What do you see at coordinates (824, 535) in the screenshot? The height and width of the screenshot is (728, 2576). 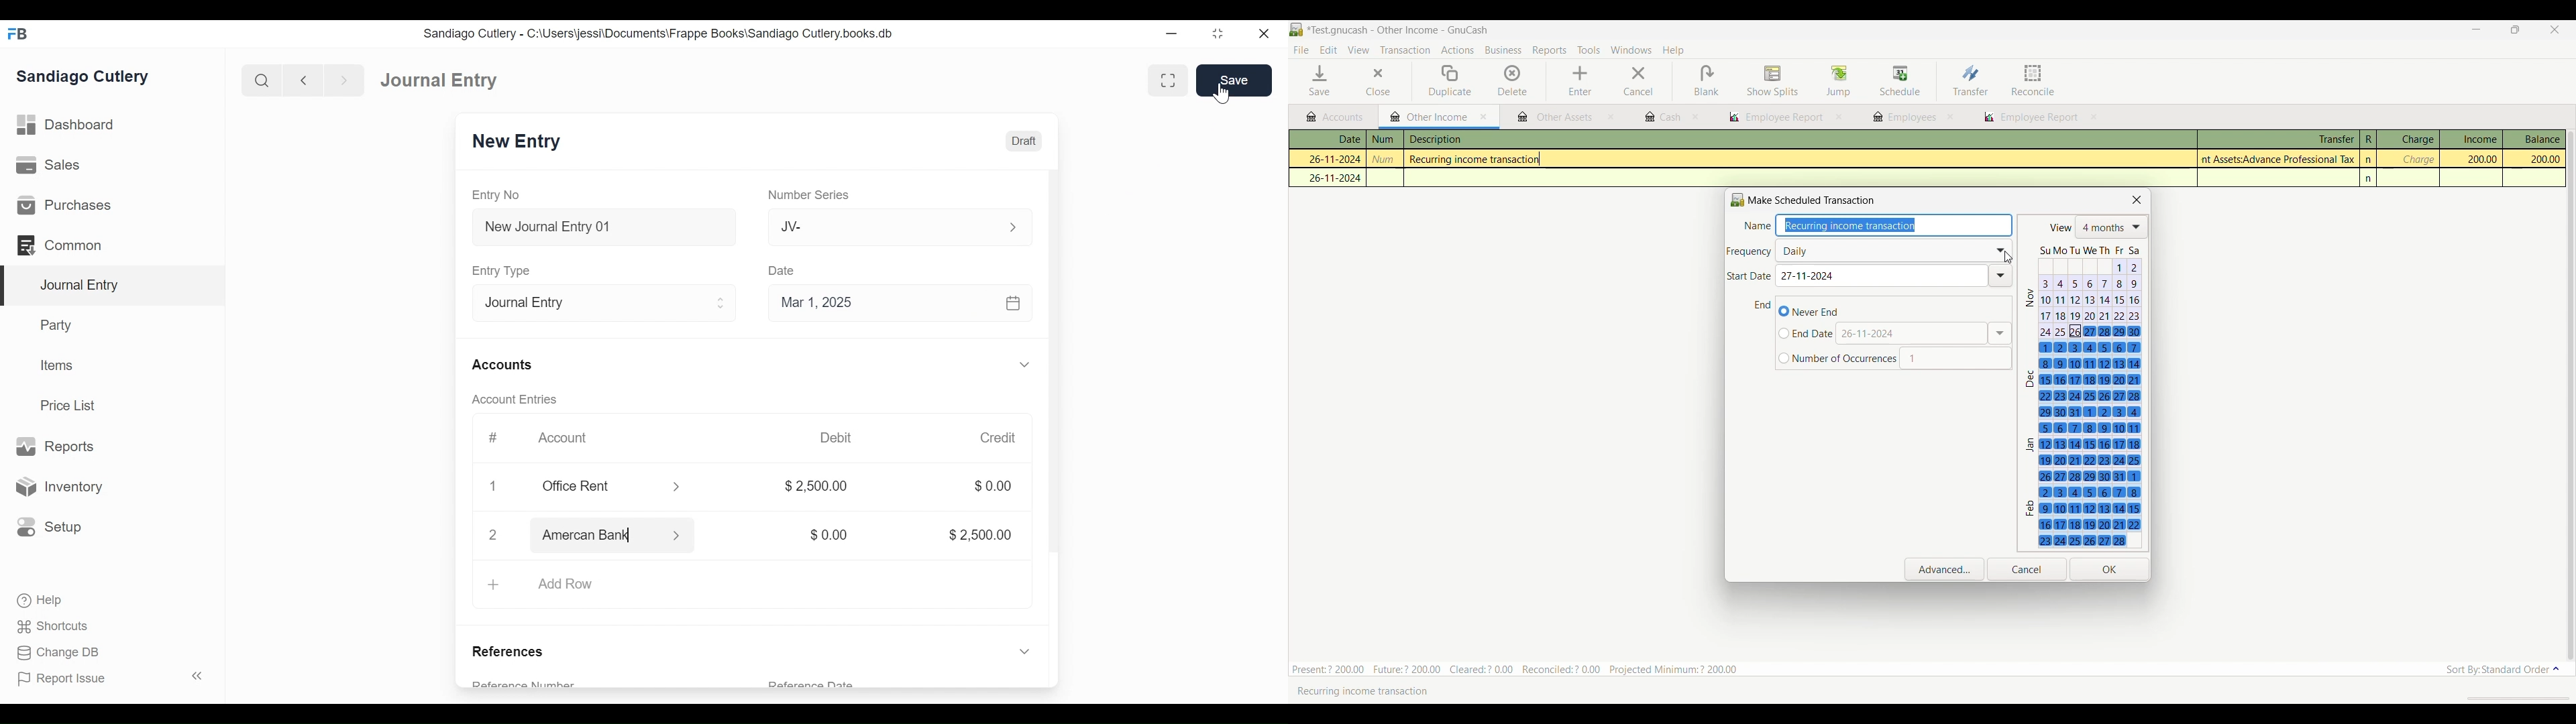 I see `$0.00` at bounding box center [824, 535].